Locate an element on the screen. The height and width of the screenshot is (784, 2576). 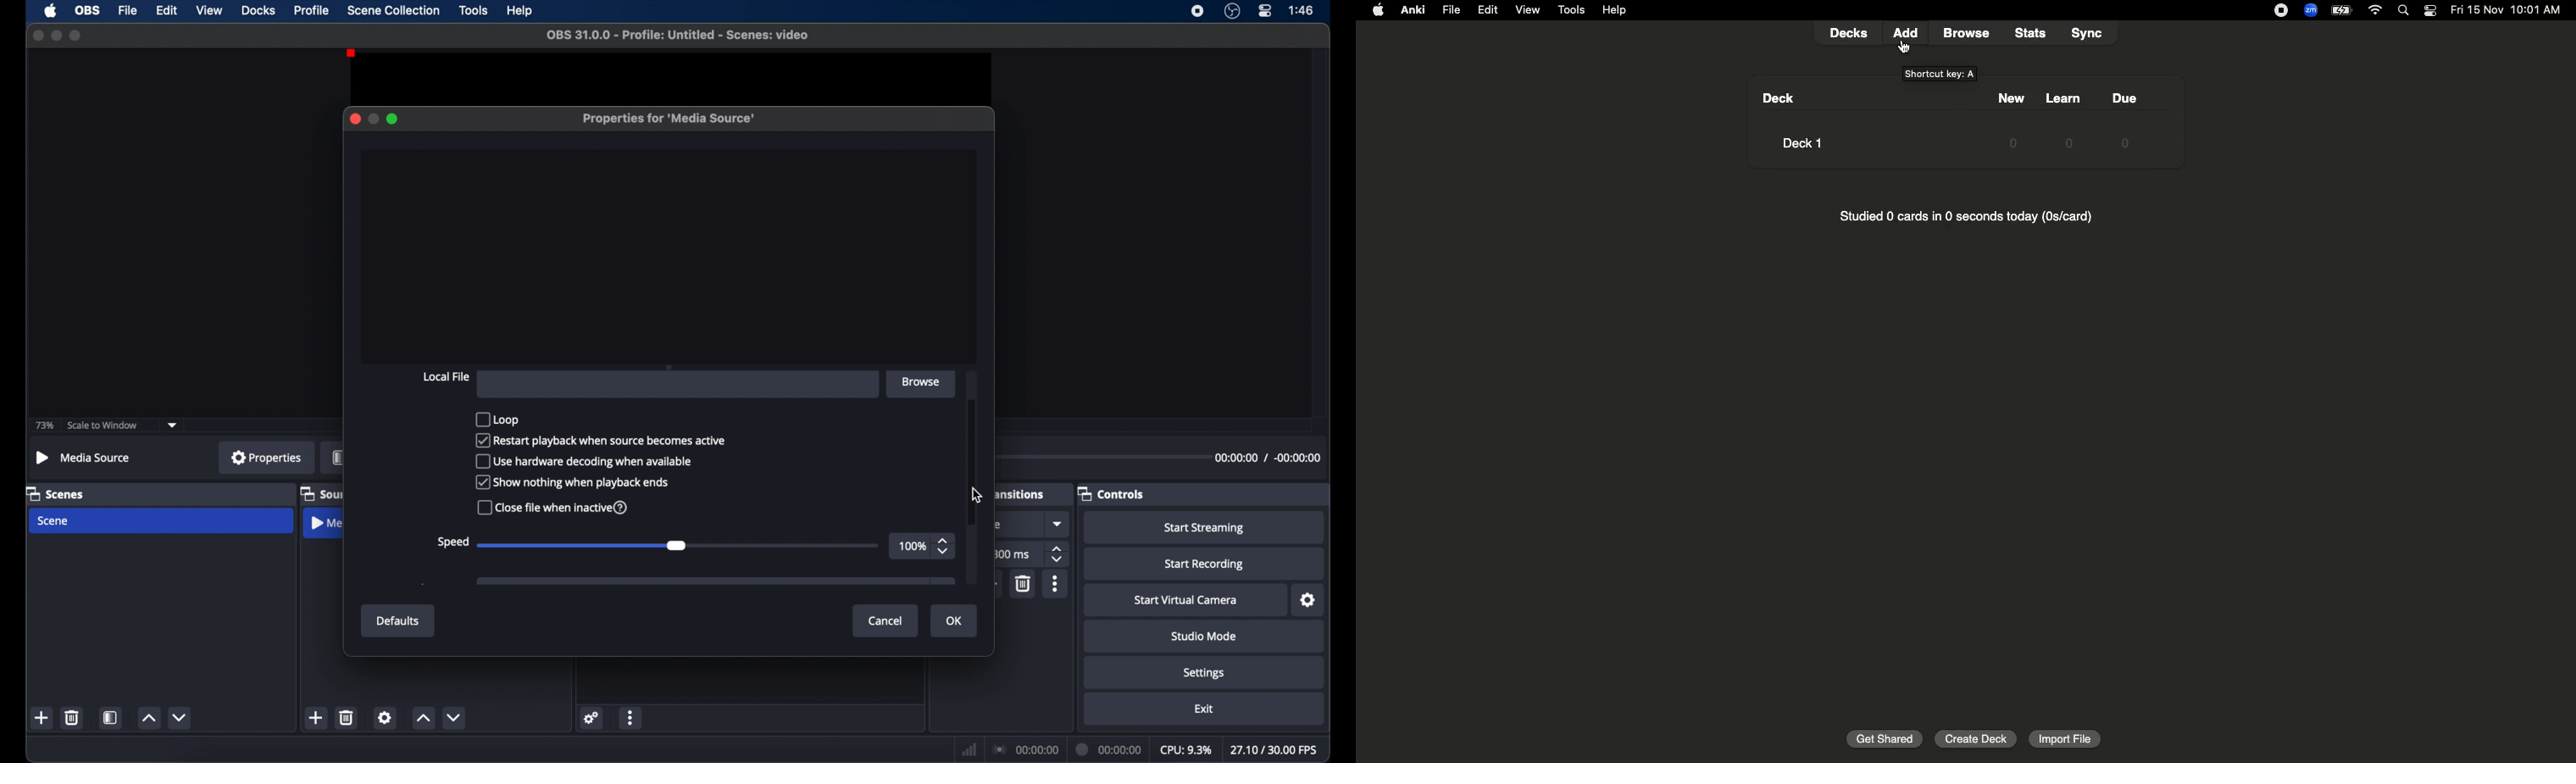
delete is located at coordinates (73, 717).